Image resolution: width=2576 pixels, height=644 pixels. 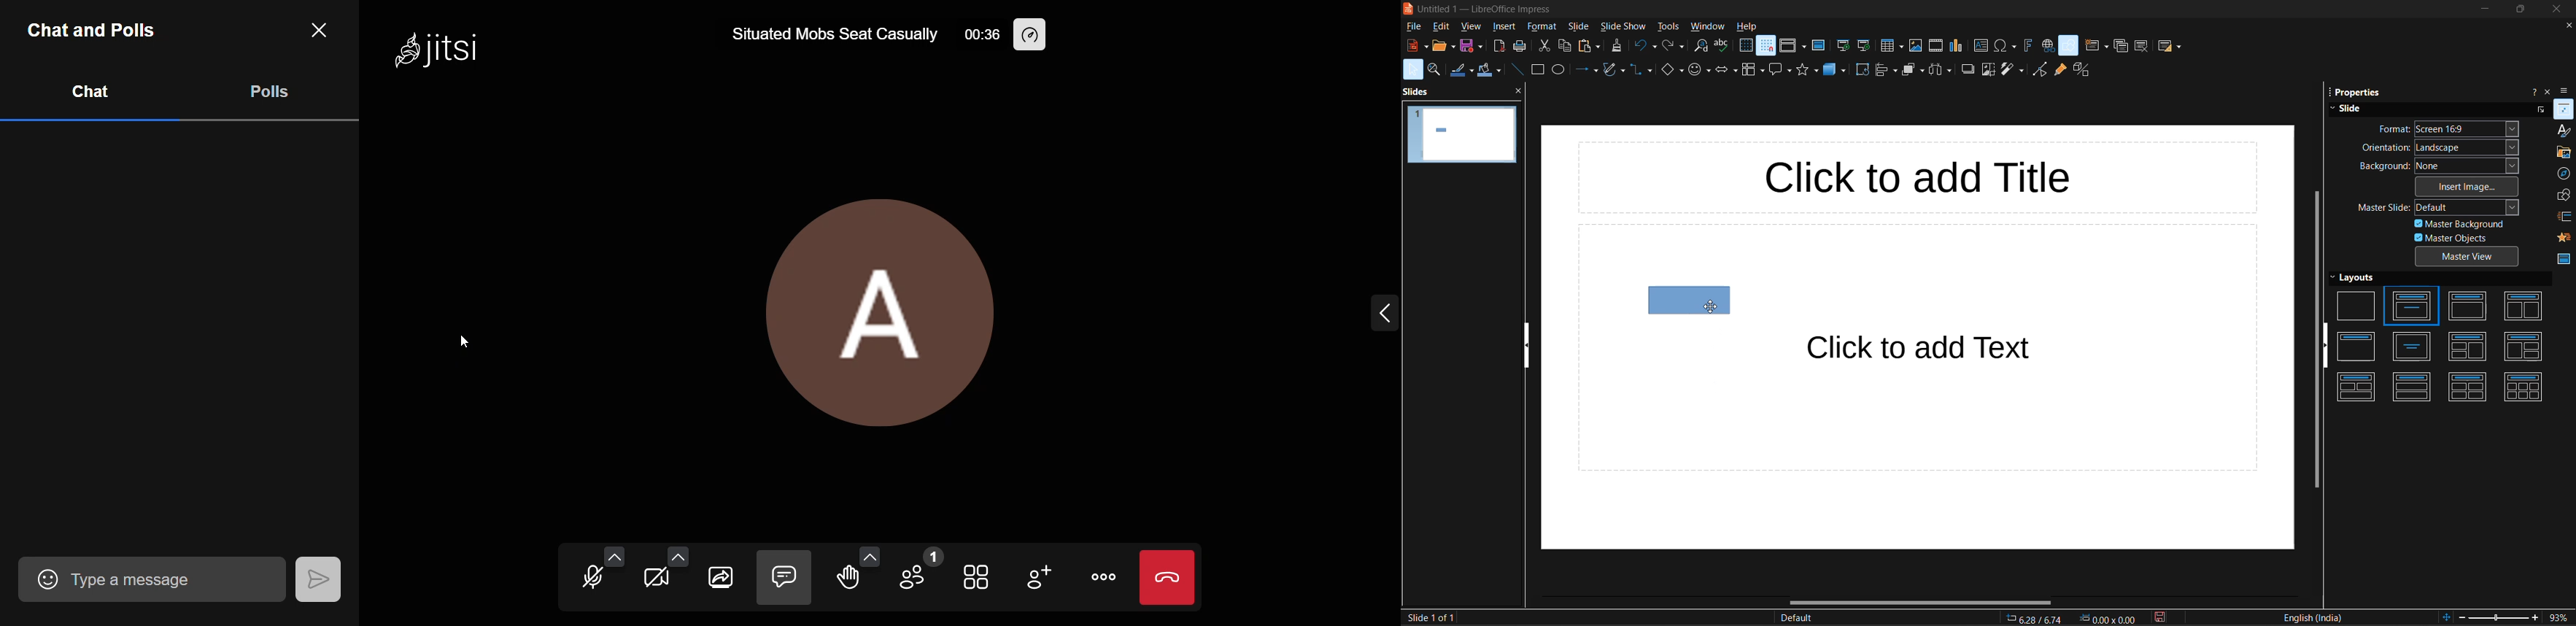 What do you see at coordinates (1939, 69) in the screenshot?
I see `distribute` at bounding box center [1939, 69].